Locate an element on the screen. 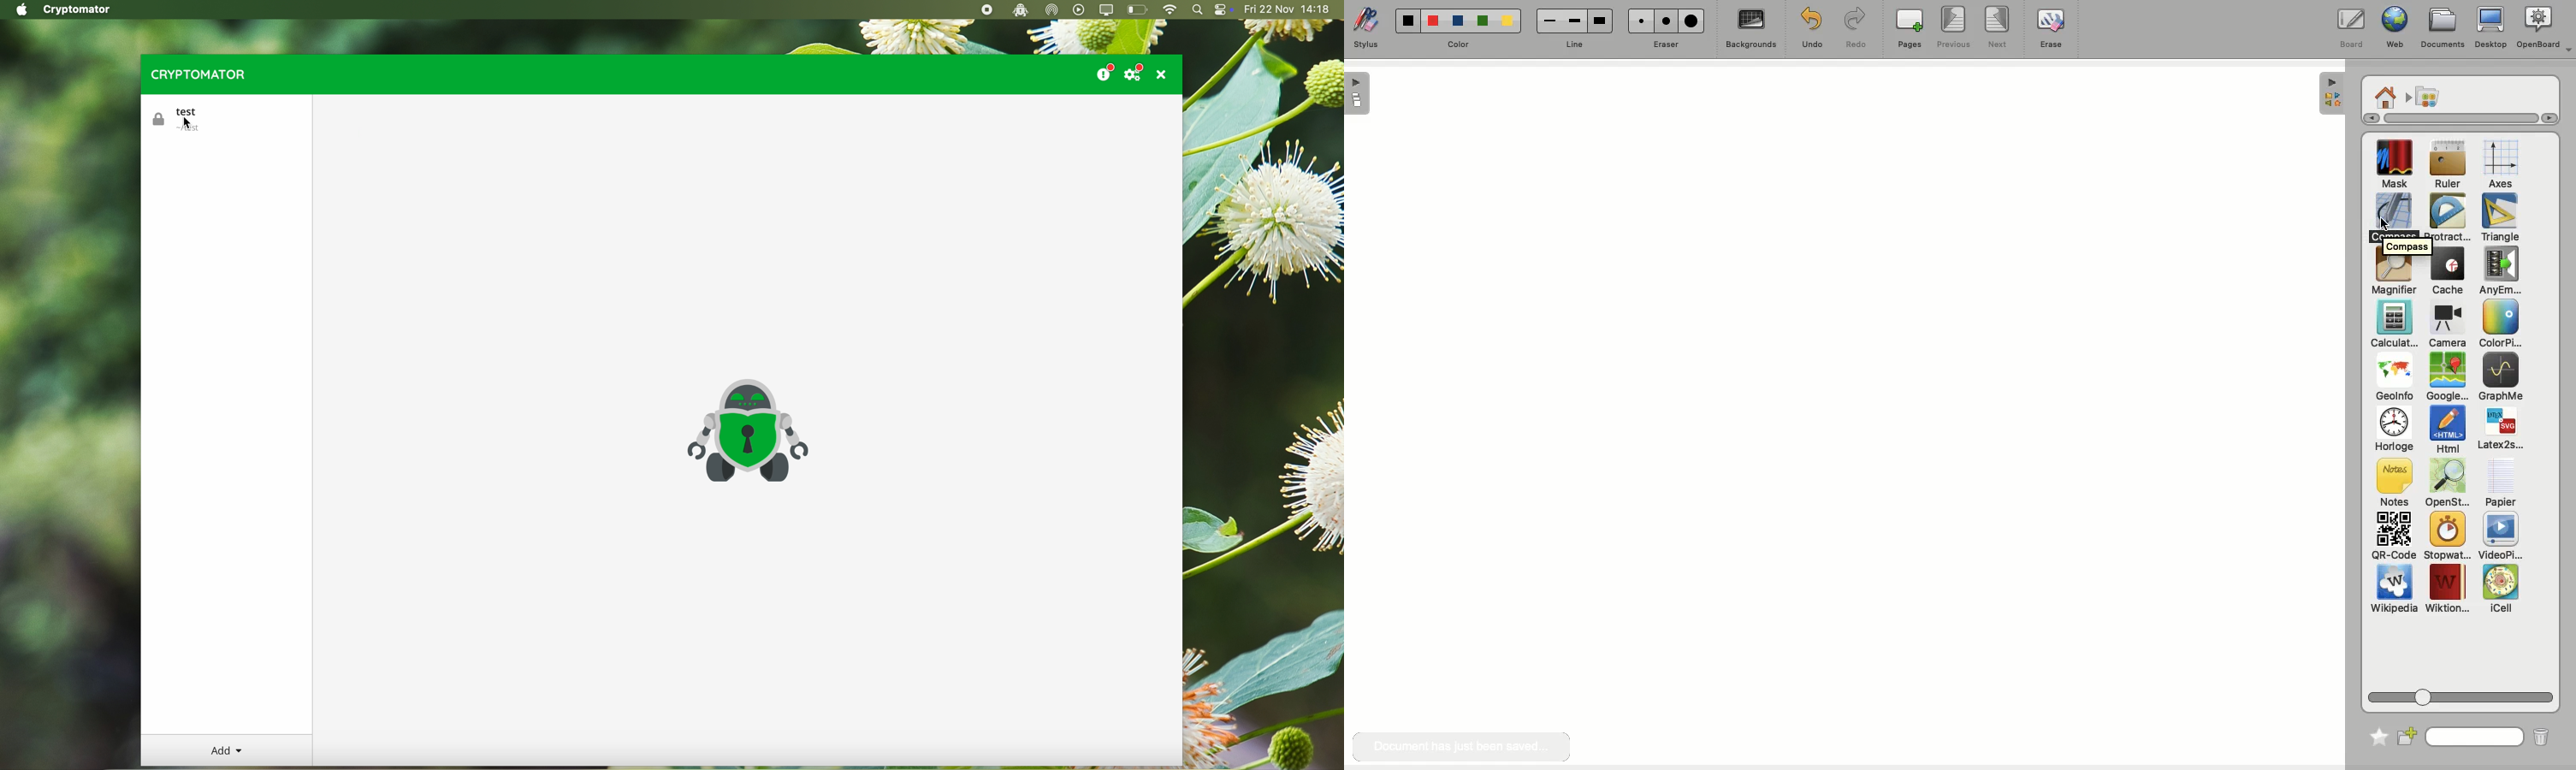 Image resolution: width=2576 pixels, height=784 pixels. color1 is located at coordinates (1406, 19).